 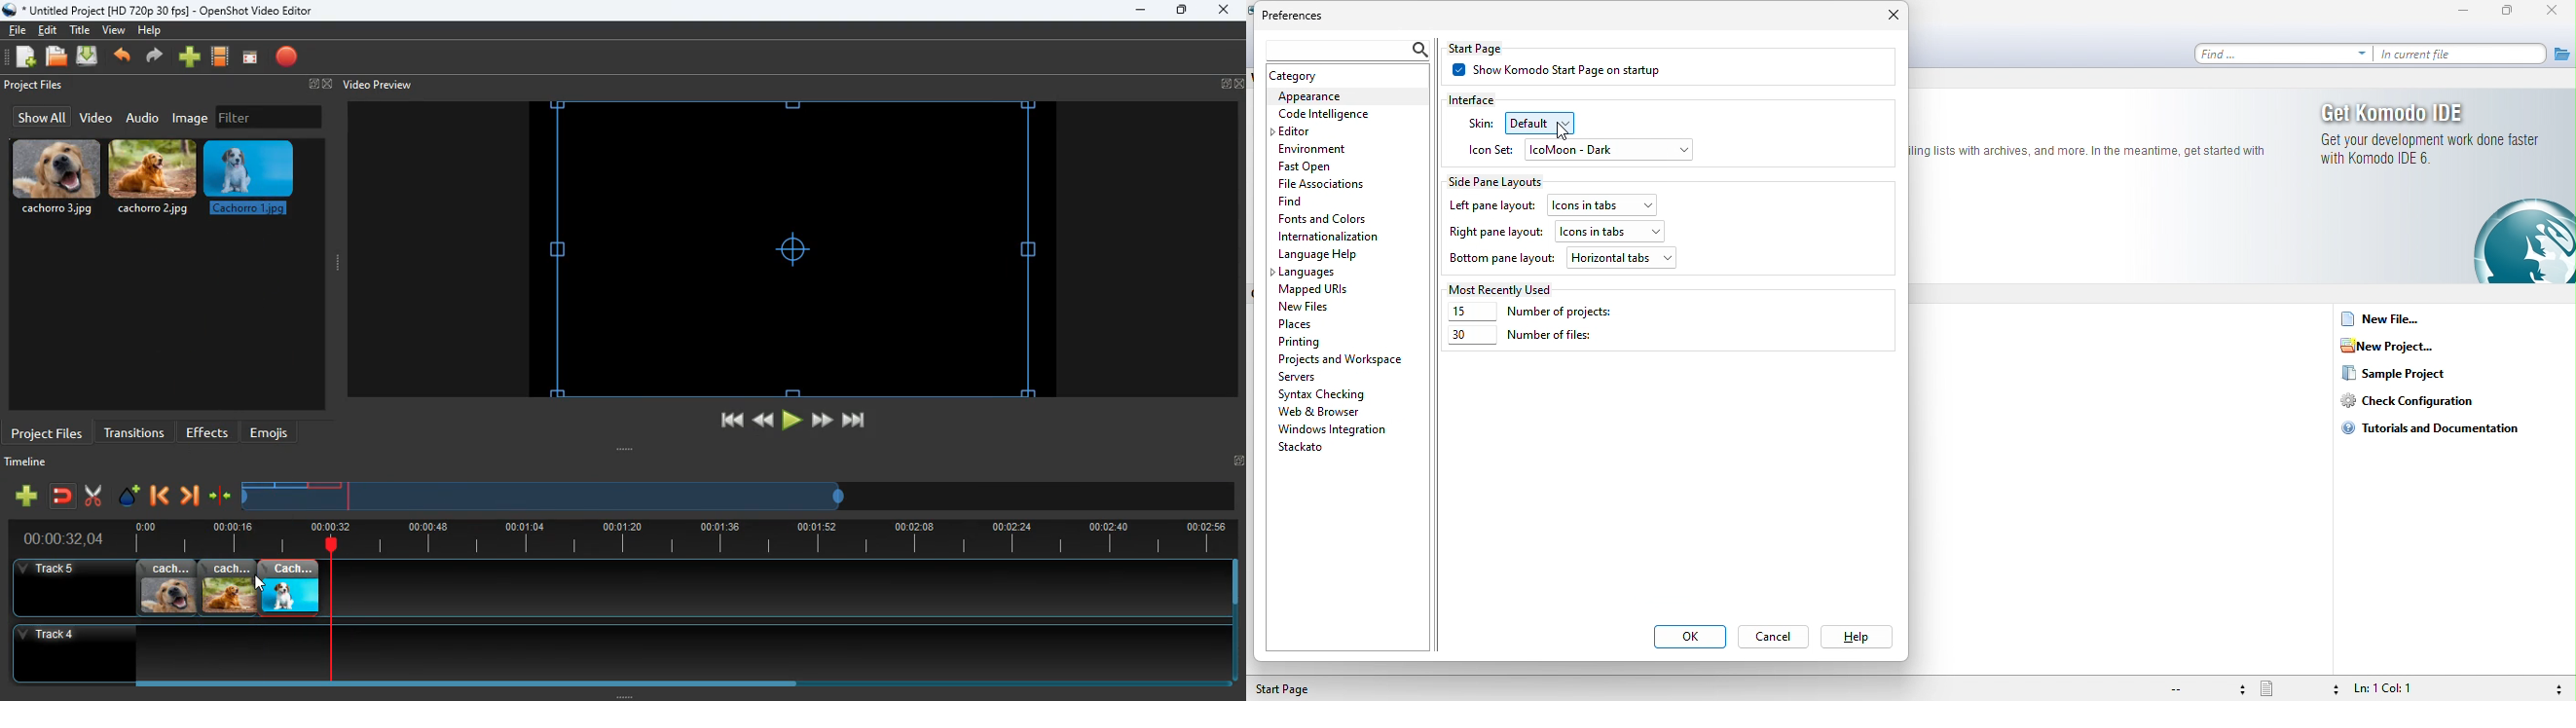 What do you see at coordinates (26, 496) in the screenshot?
I see `add` at bounding box center [26, 496].